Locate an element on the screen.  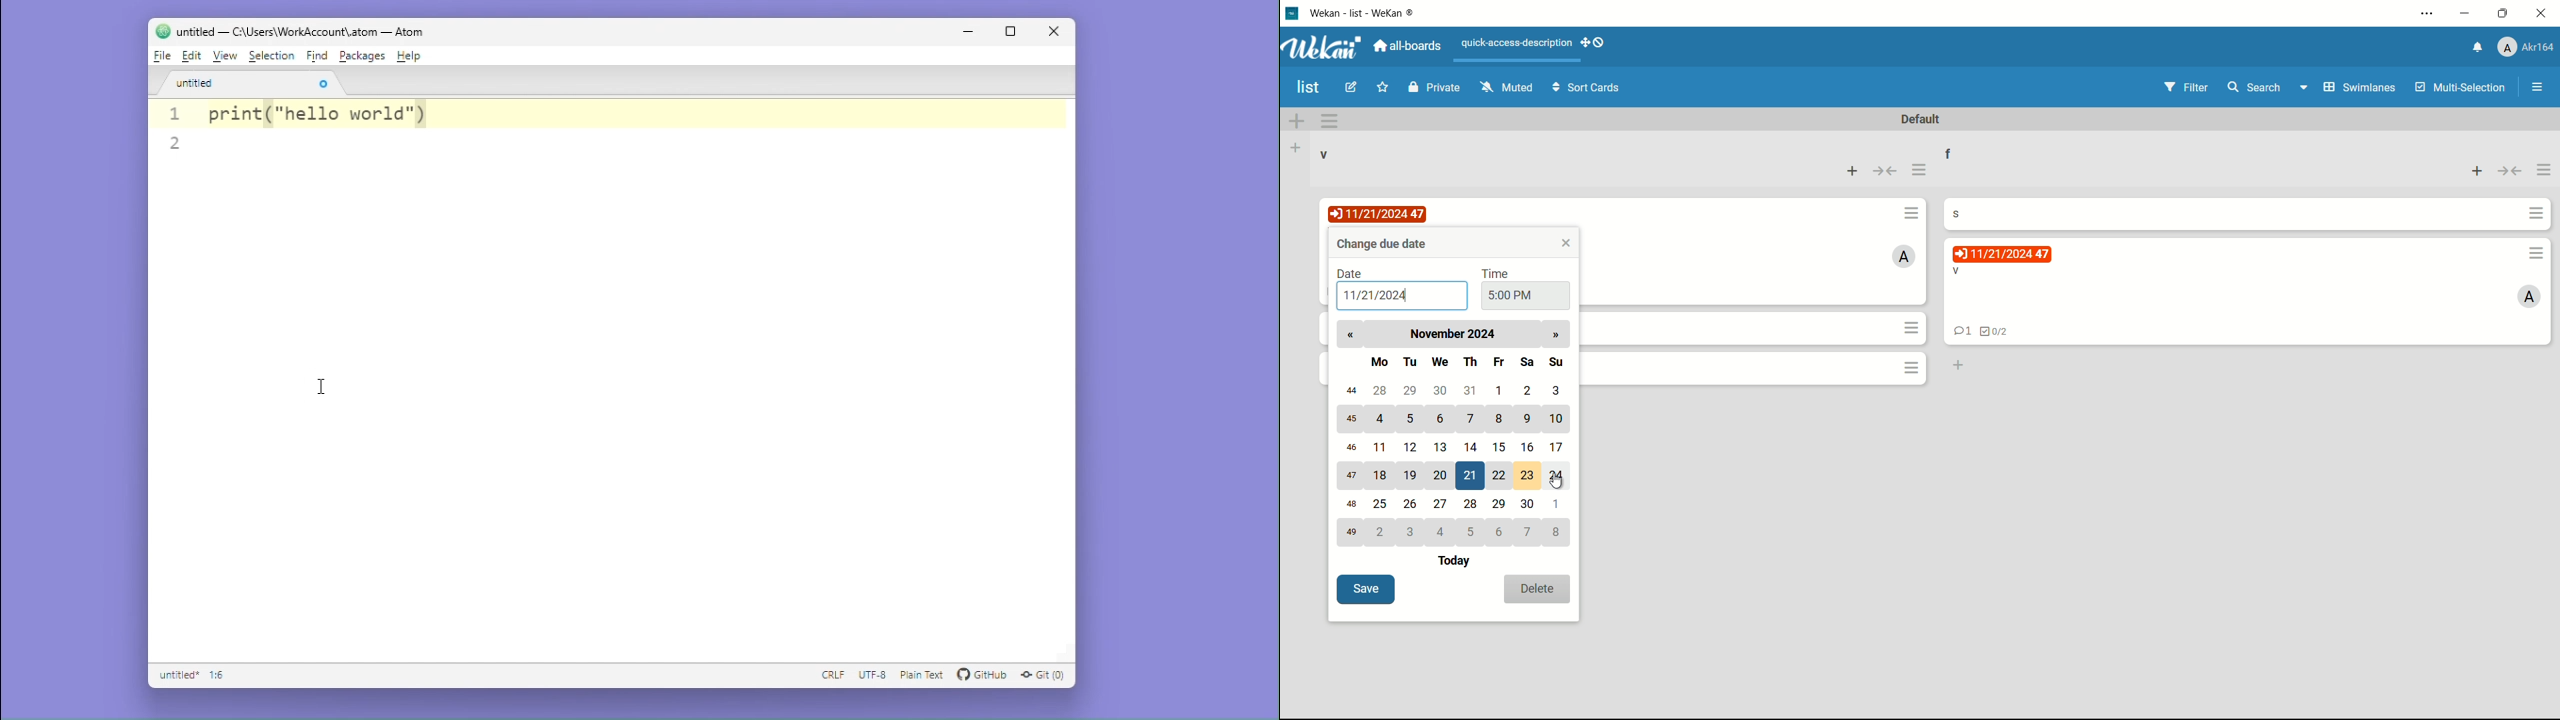
44 is located at coordinates (1349, 392).